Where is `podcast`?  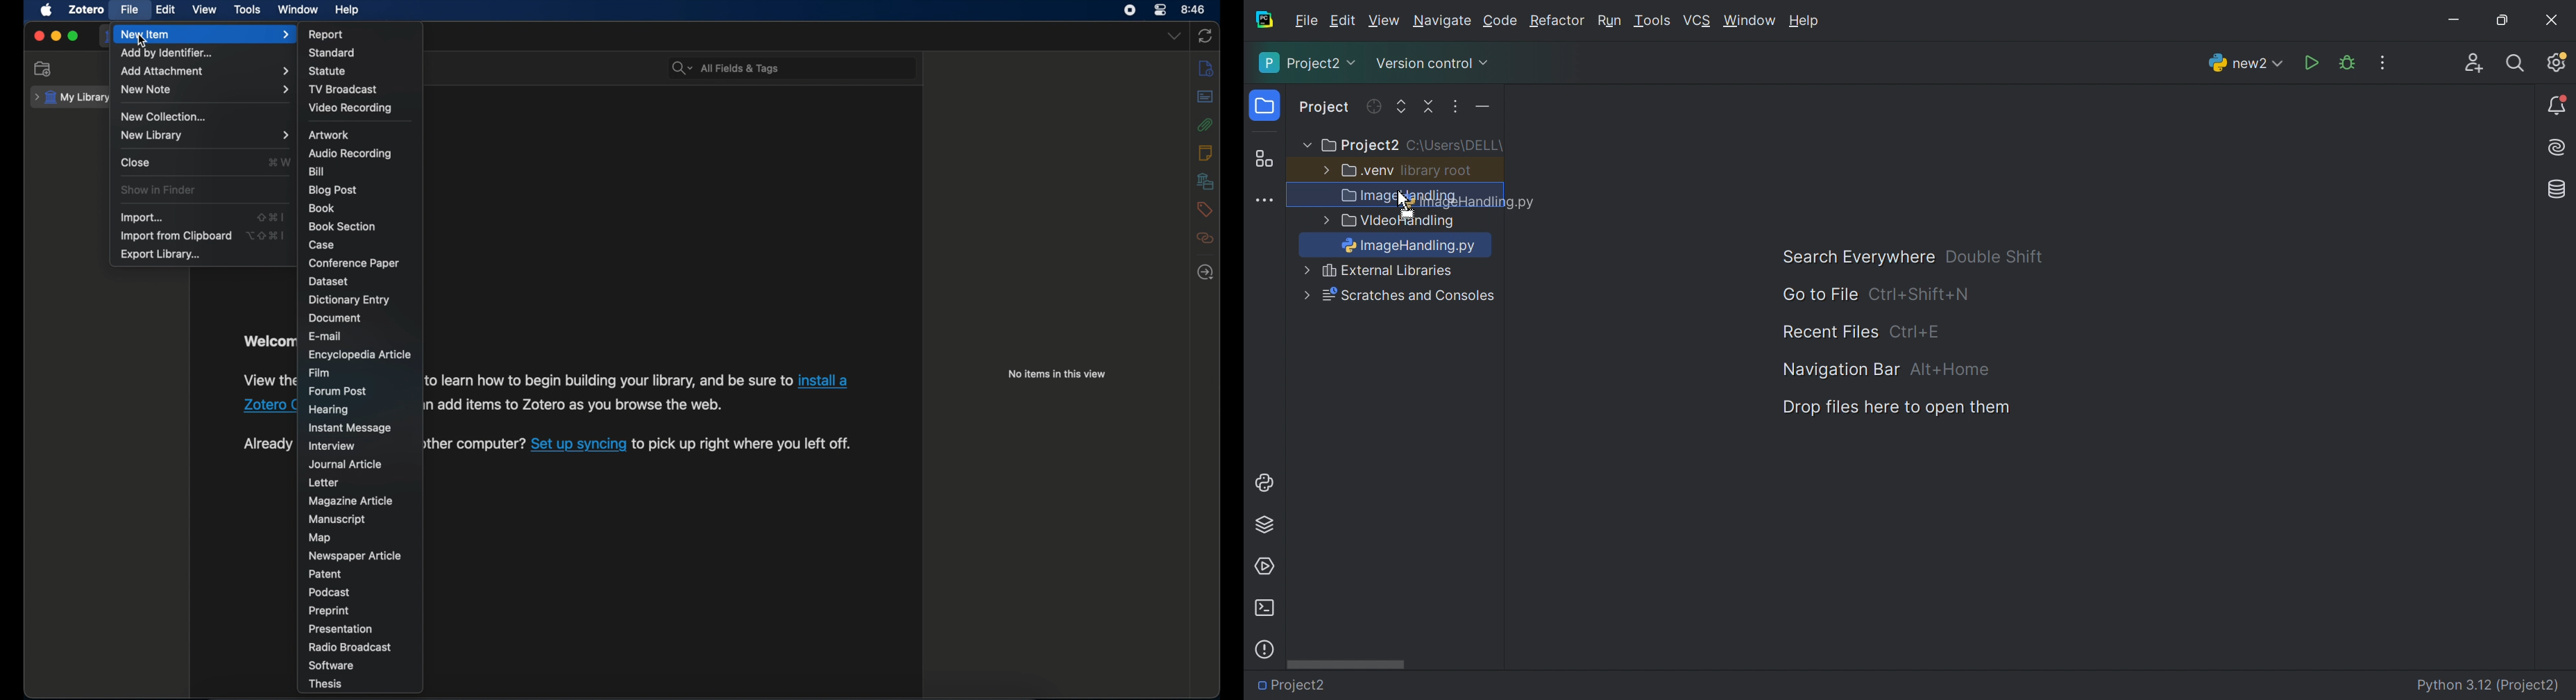 podcast is located at coordinates (330, 592).